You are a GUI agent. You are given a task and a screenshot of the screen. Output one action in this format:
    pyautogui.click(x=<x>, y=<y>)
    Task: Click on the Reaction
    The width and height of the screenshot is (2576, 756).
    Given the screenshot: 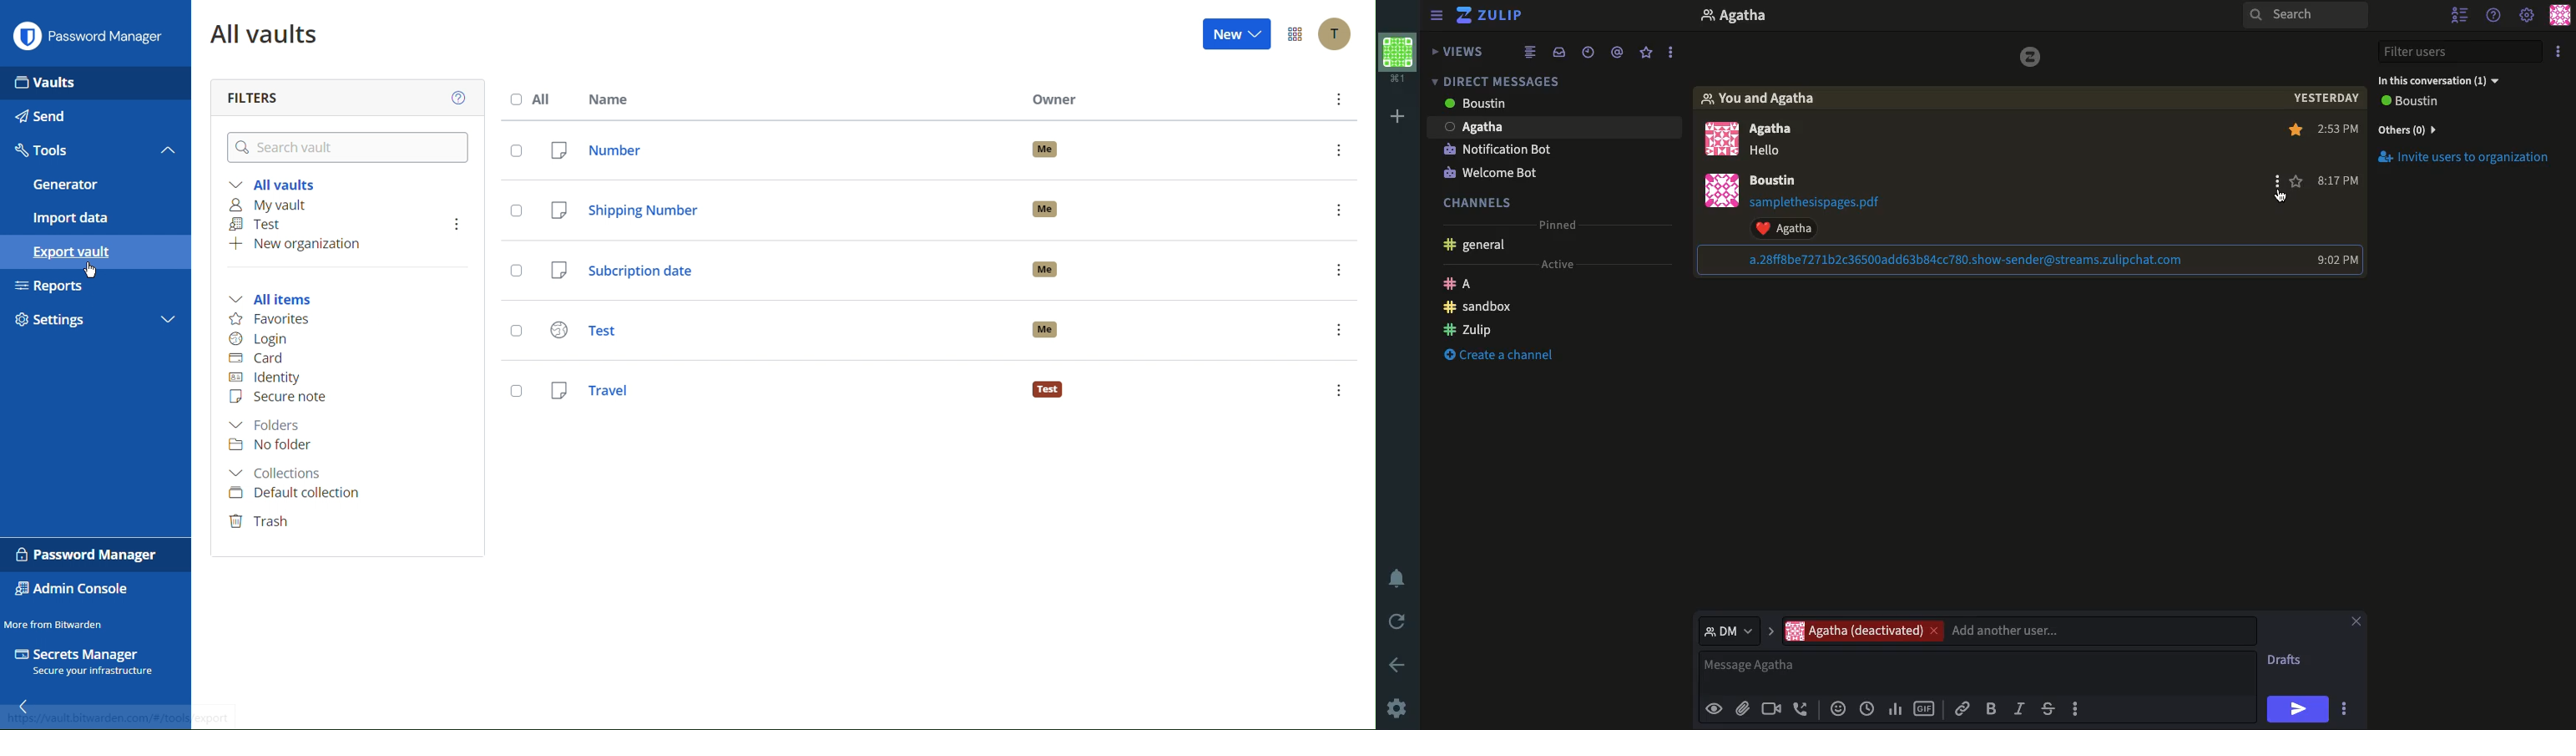 What is the action you would take?
    pyautogui.click(x=1793, y=228)
    